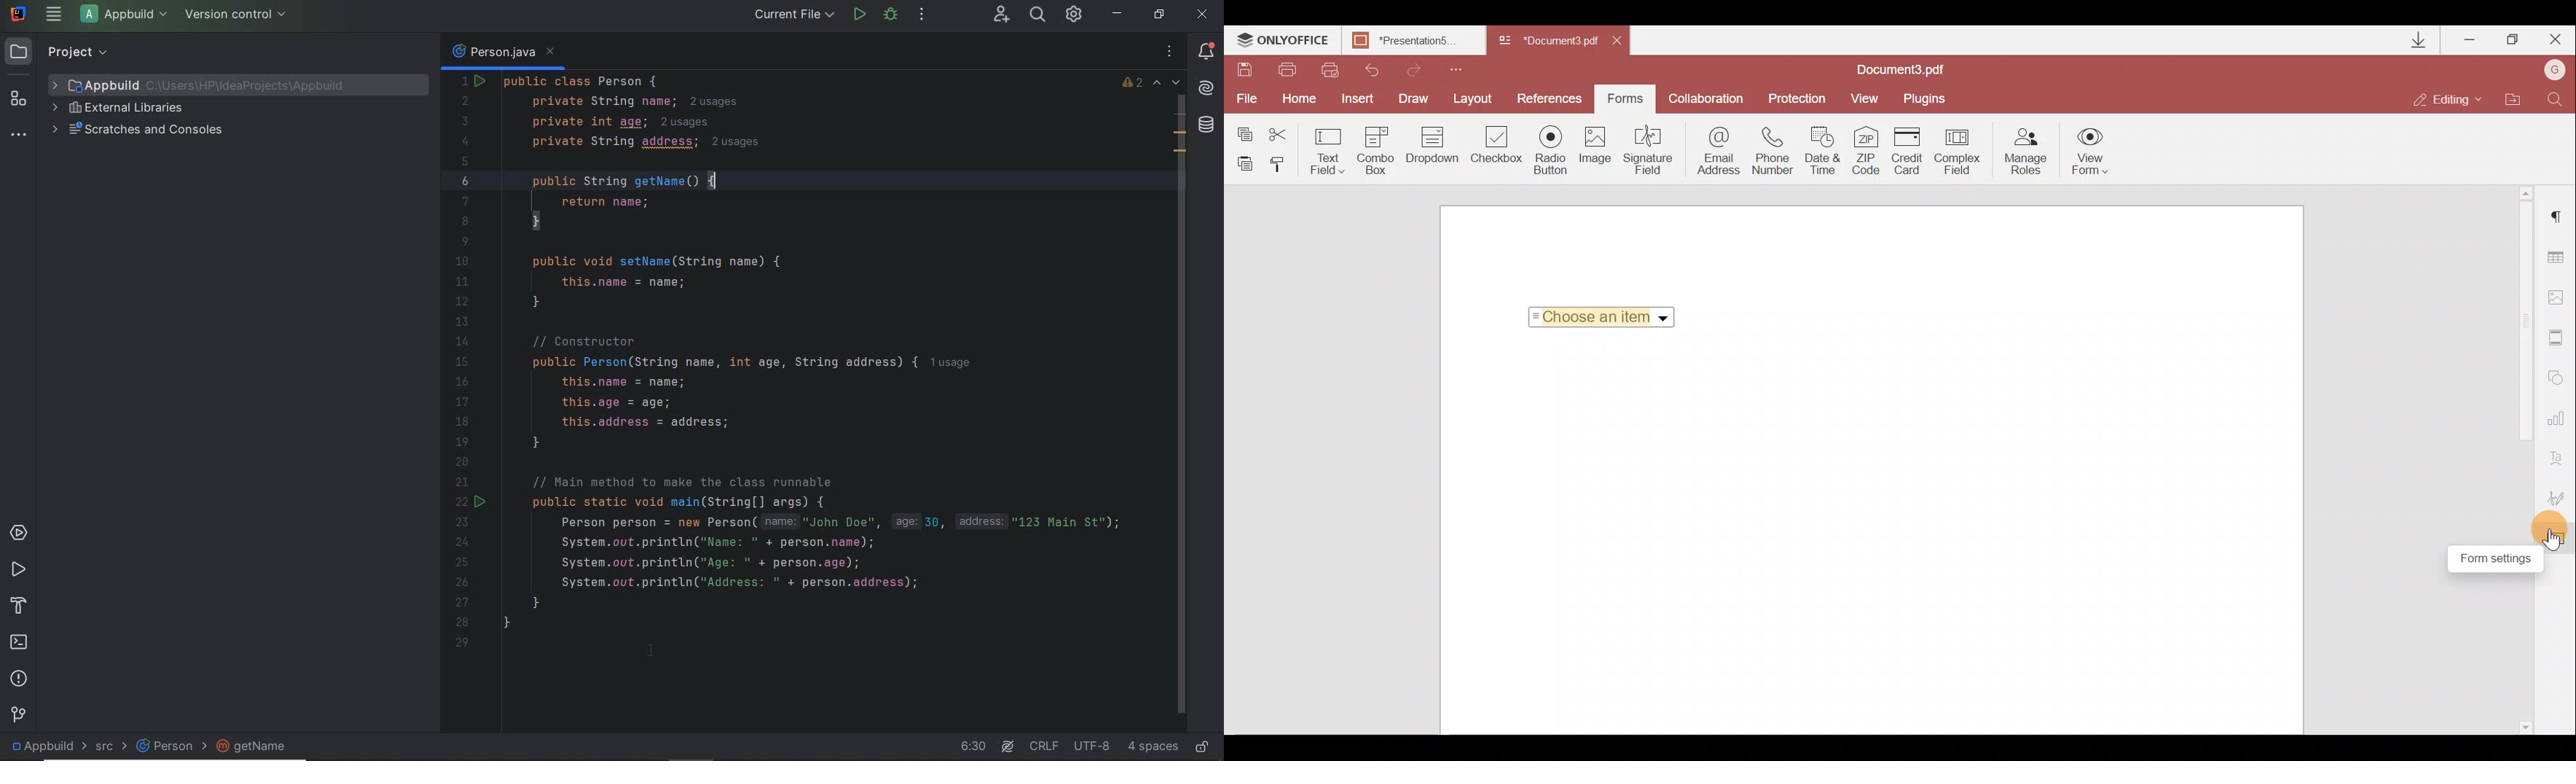 The width and height of the screenshot is (2576, 784). What do you see at coordinates (1296, 99) in the screenshot?
I see `Home` at bounding box center [1296, 99].